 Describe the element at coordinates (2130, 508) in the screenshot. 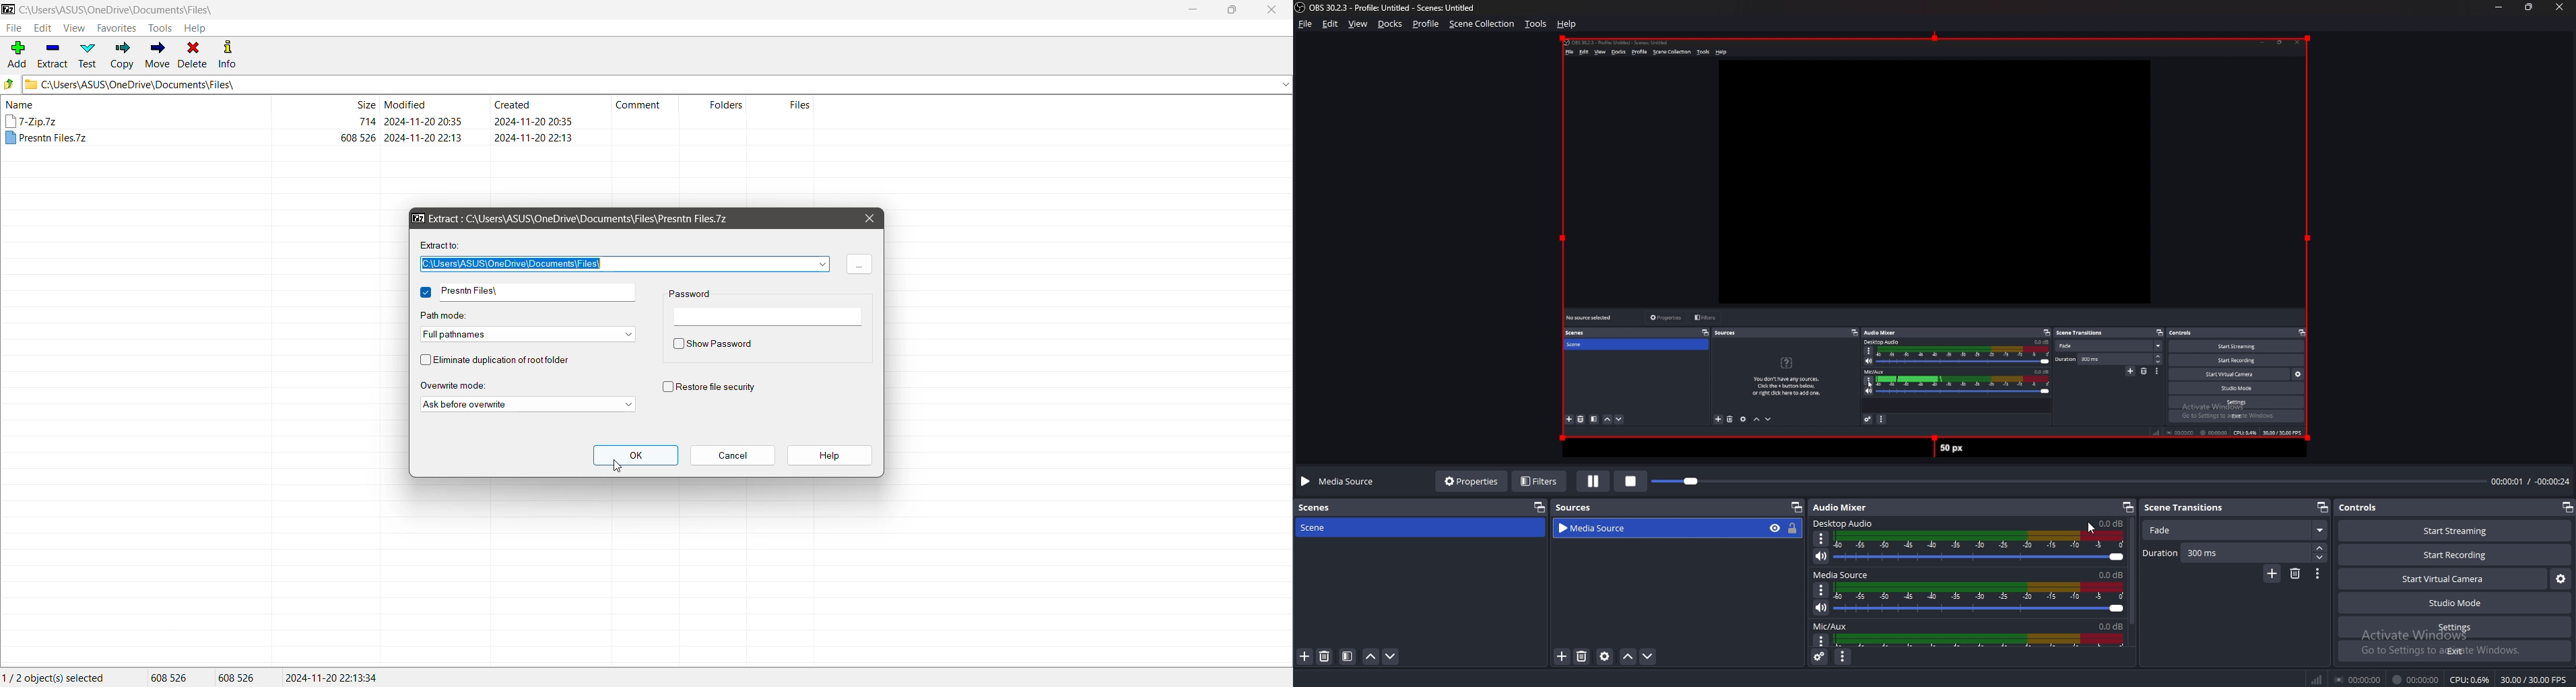

I see `pop out` at that location.